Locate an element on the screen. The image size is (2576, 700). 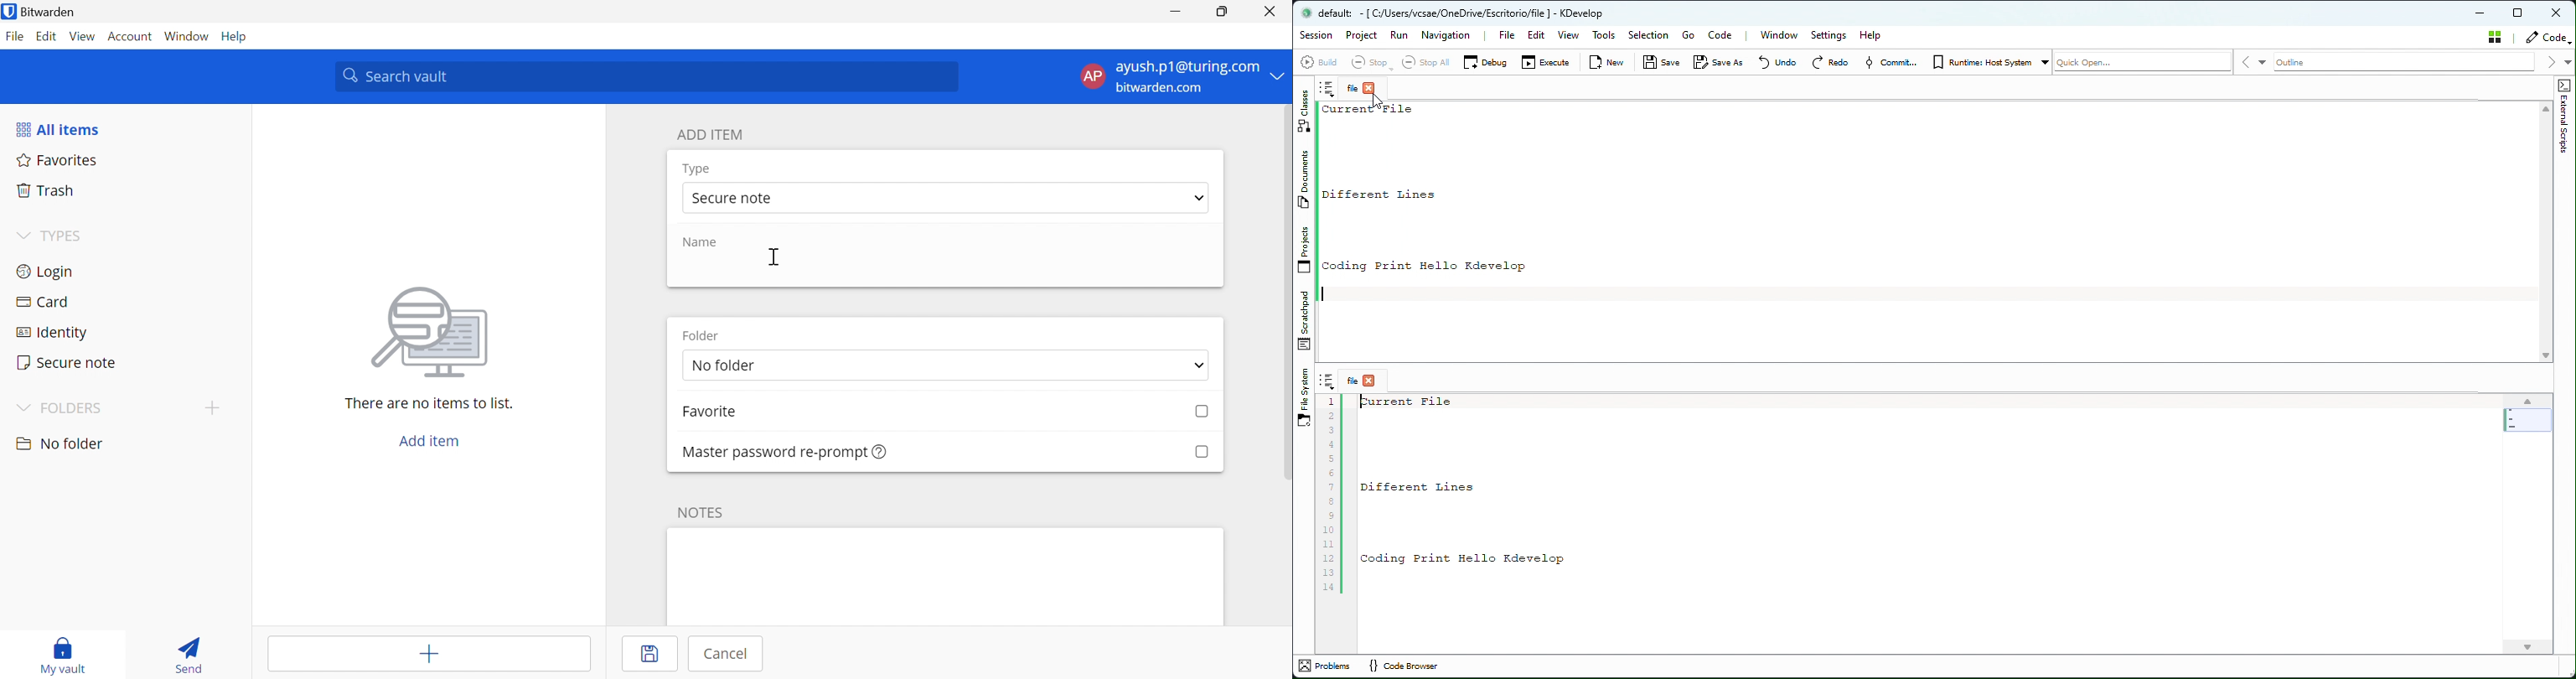
Scroll up is located at coordinates (2529, 400).